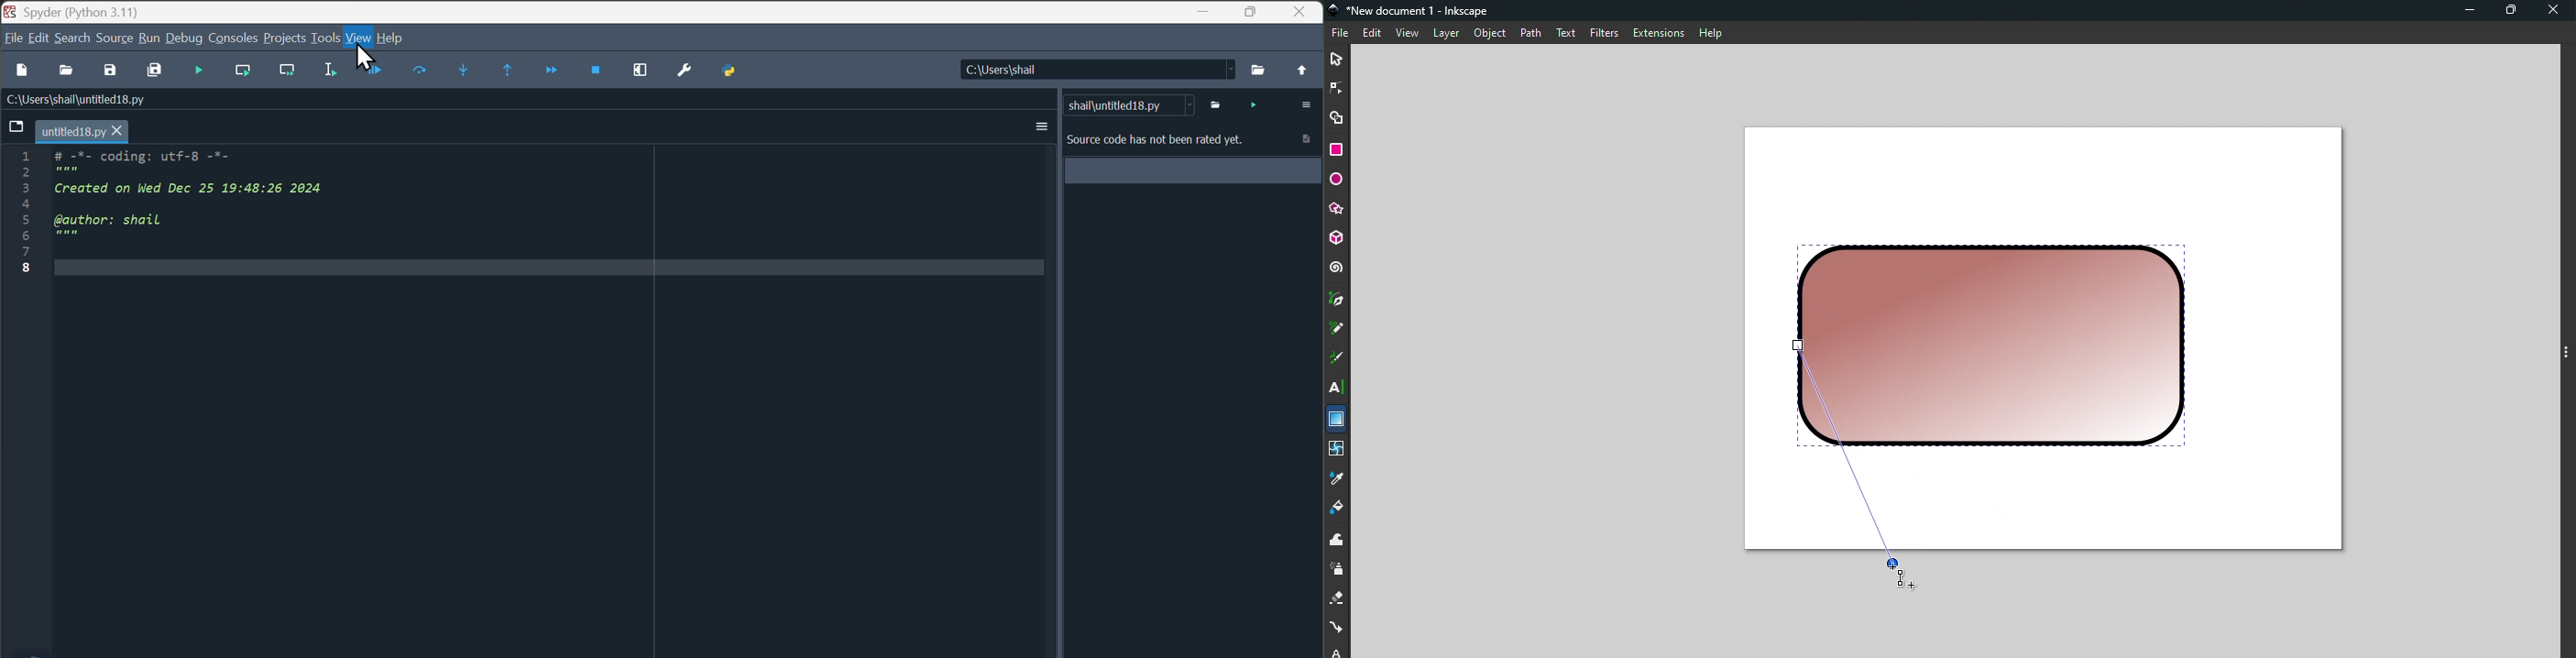 This screenshot has width=2576, height=672. Describe the element at coordinates (185, 36) in the screenshot. I see `Debugs` at that location.